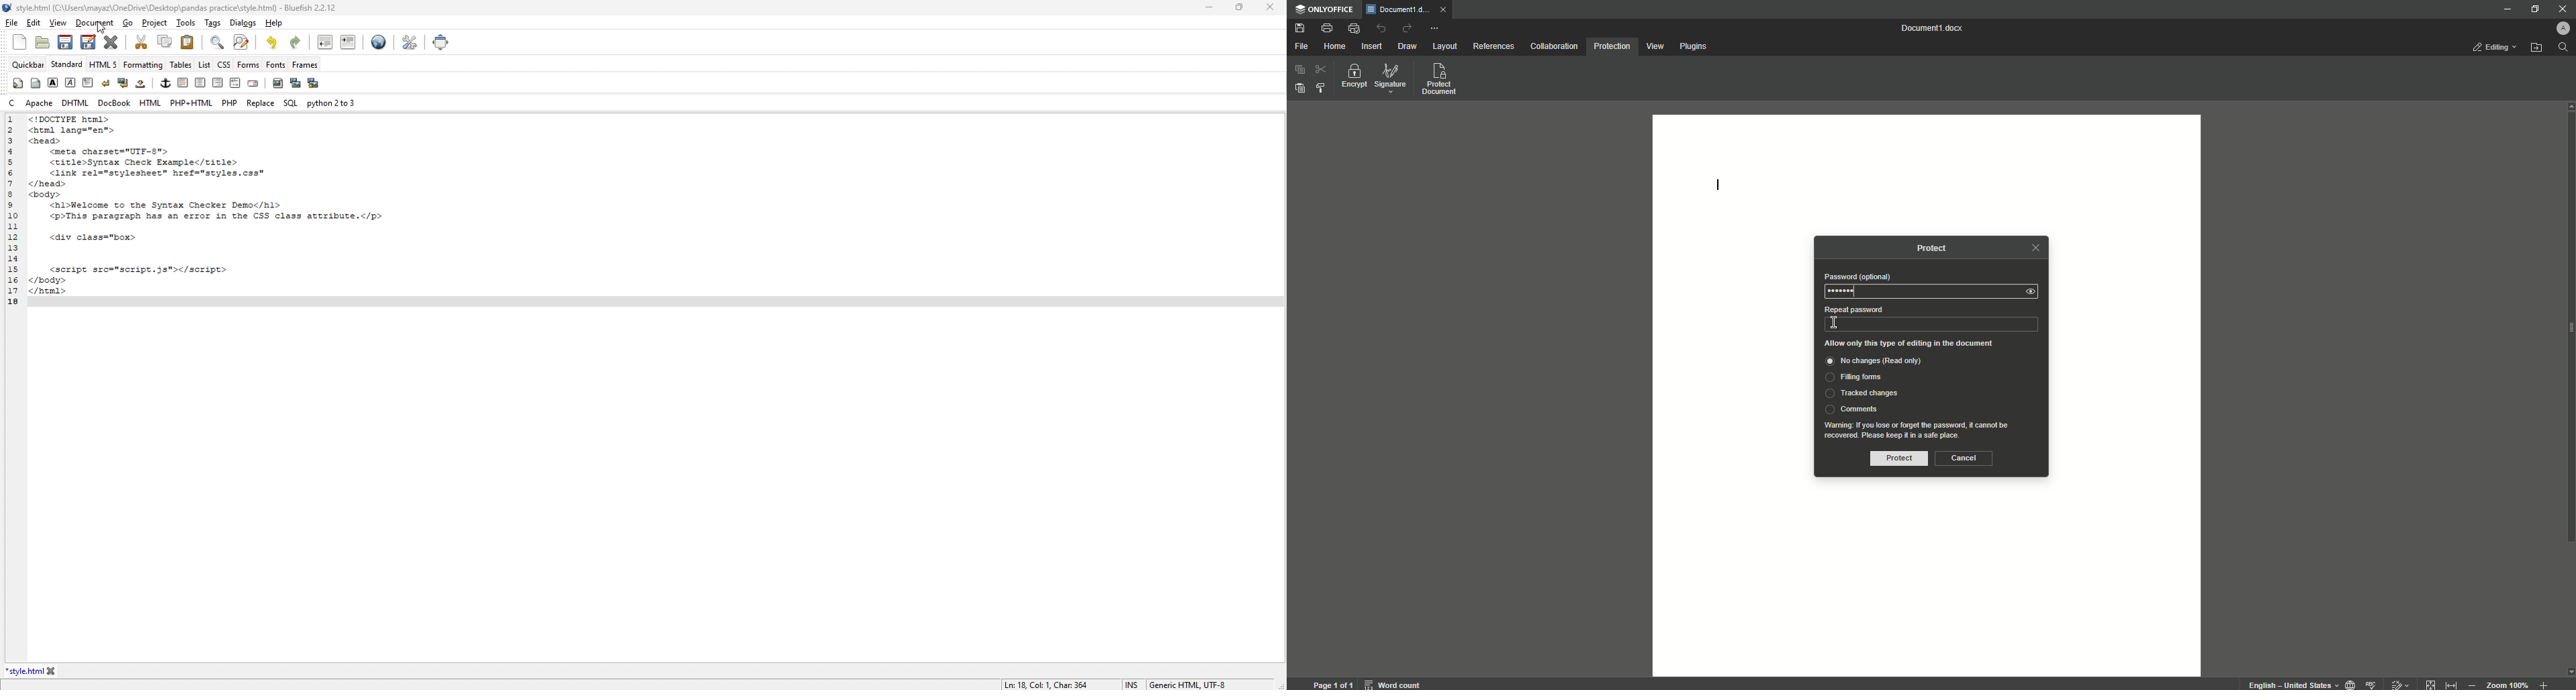  I want to click on italic, so click(71, 83).